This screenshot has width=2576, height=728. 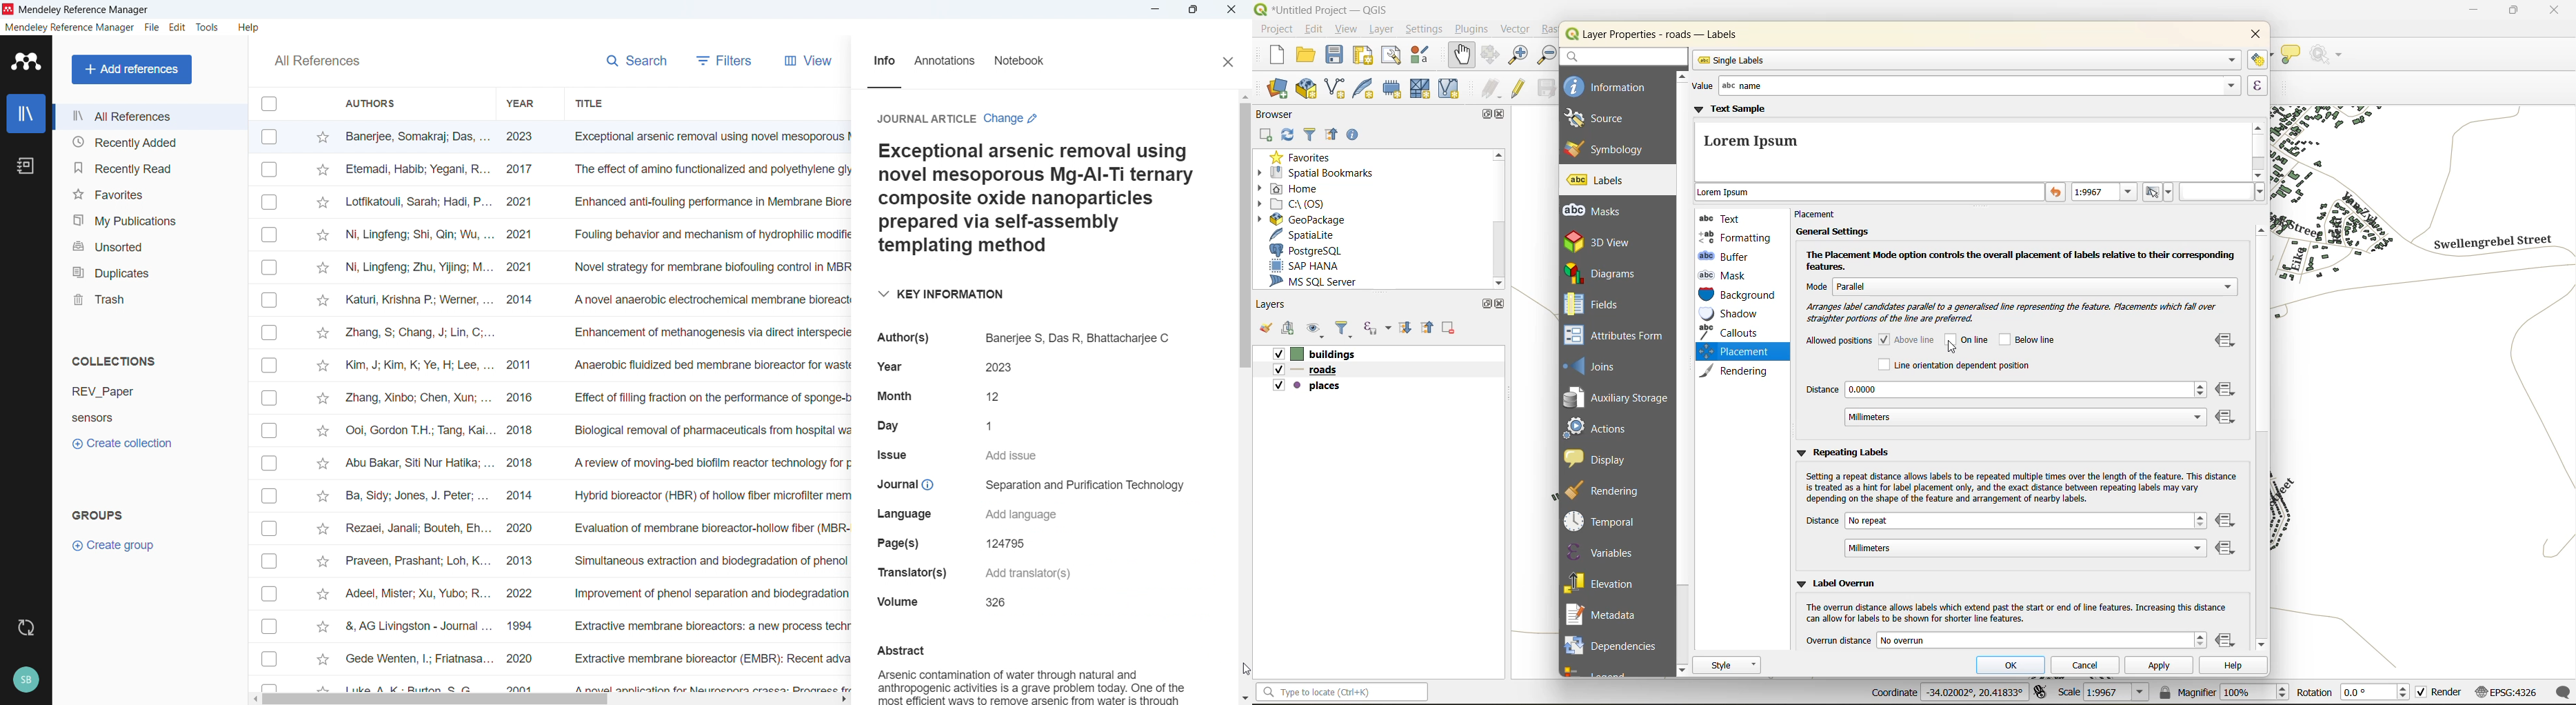 I want to click on click to select individual entry, so click(x=269, y=267).